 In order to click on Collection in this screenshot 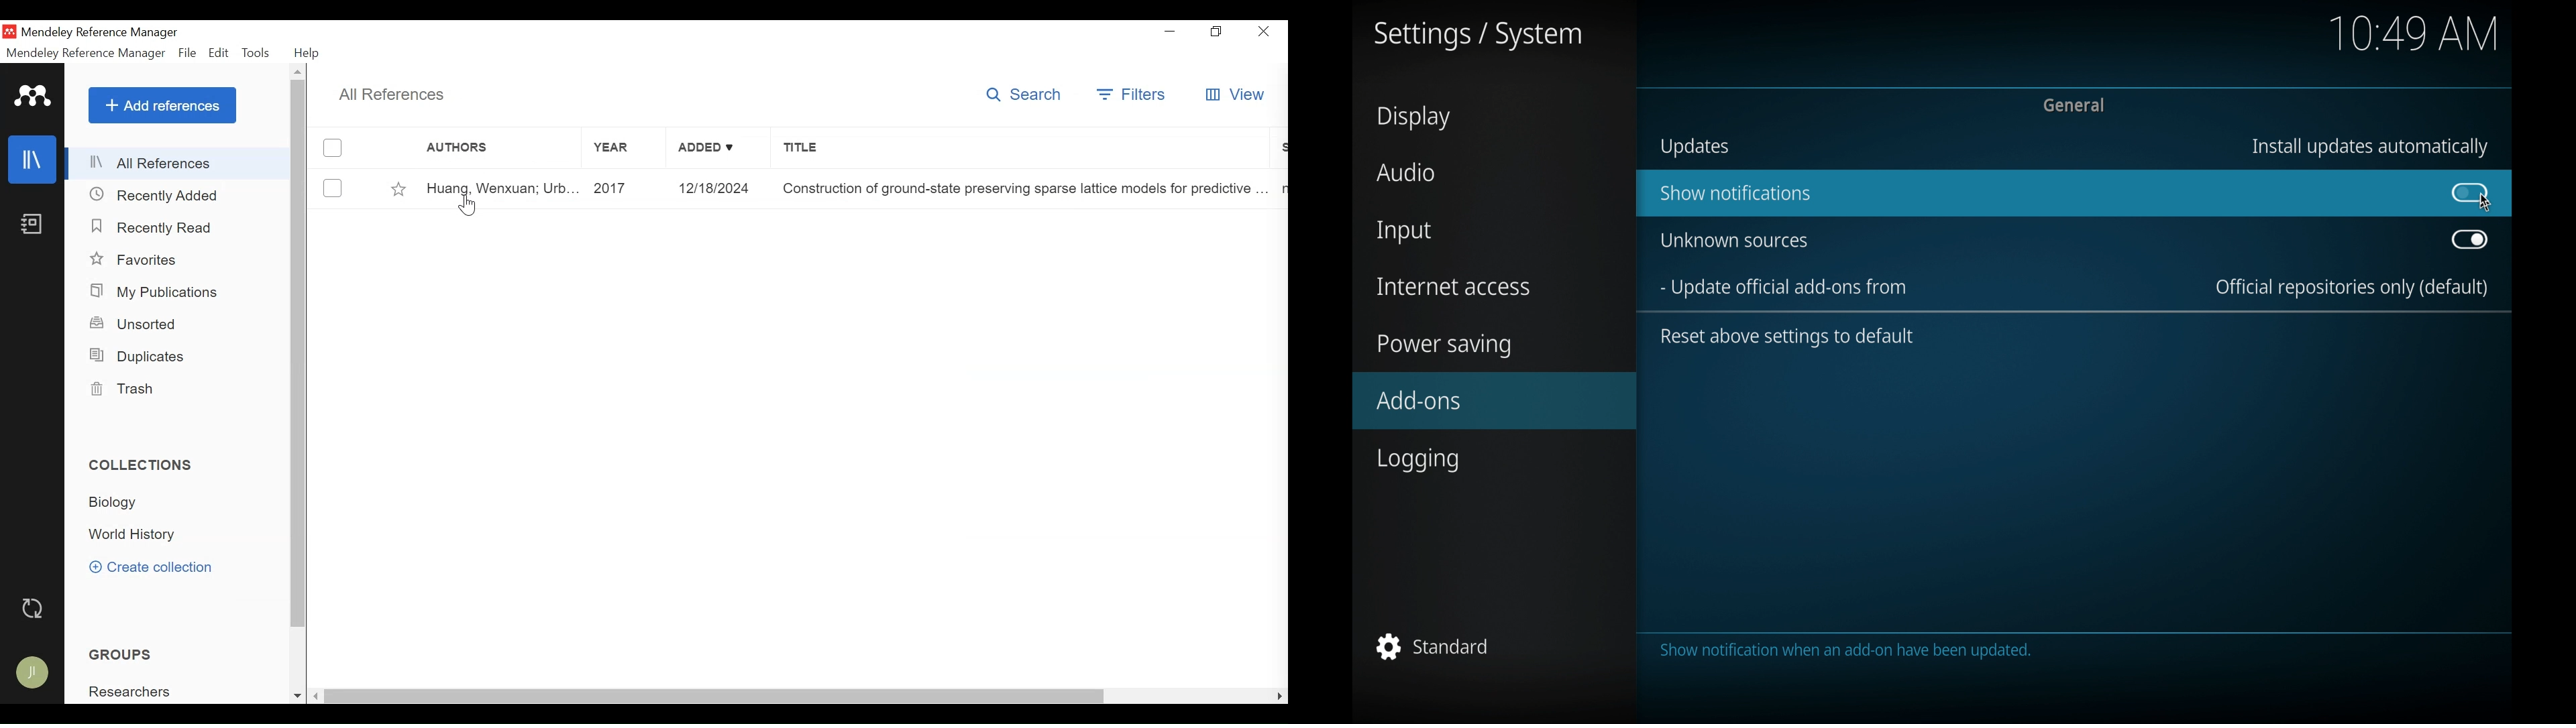, I will do `click(136, 536)`.